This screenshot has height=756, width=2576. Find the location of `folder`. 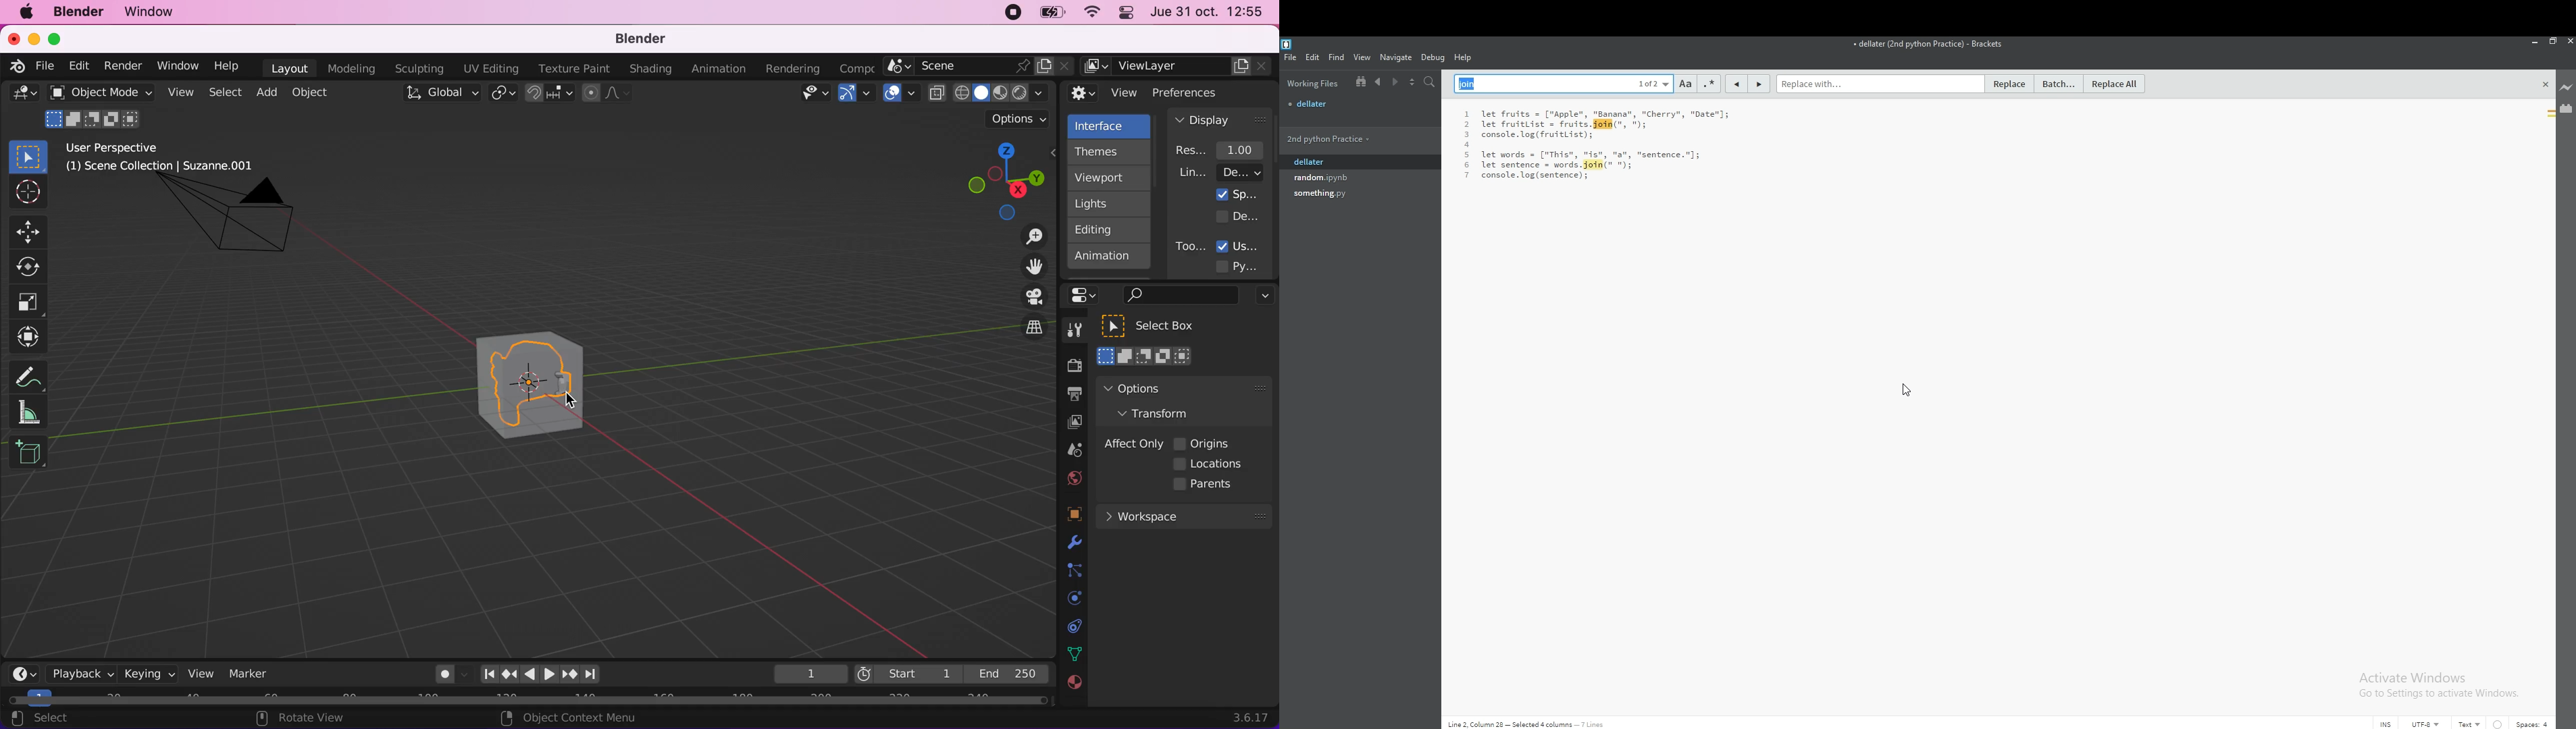

folder is located at coordinates (1341, 138).